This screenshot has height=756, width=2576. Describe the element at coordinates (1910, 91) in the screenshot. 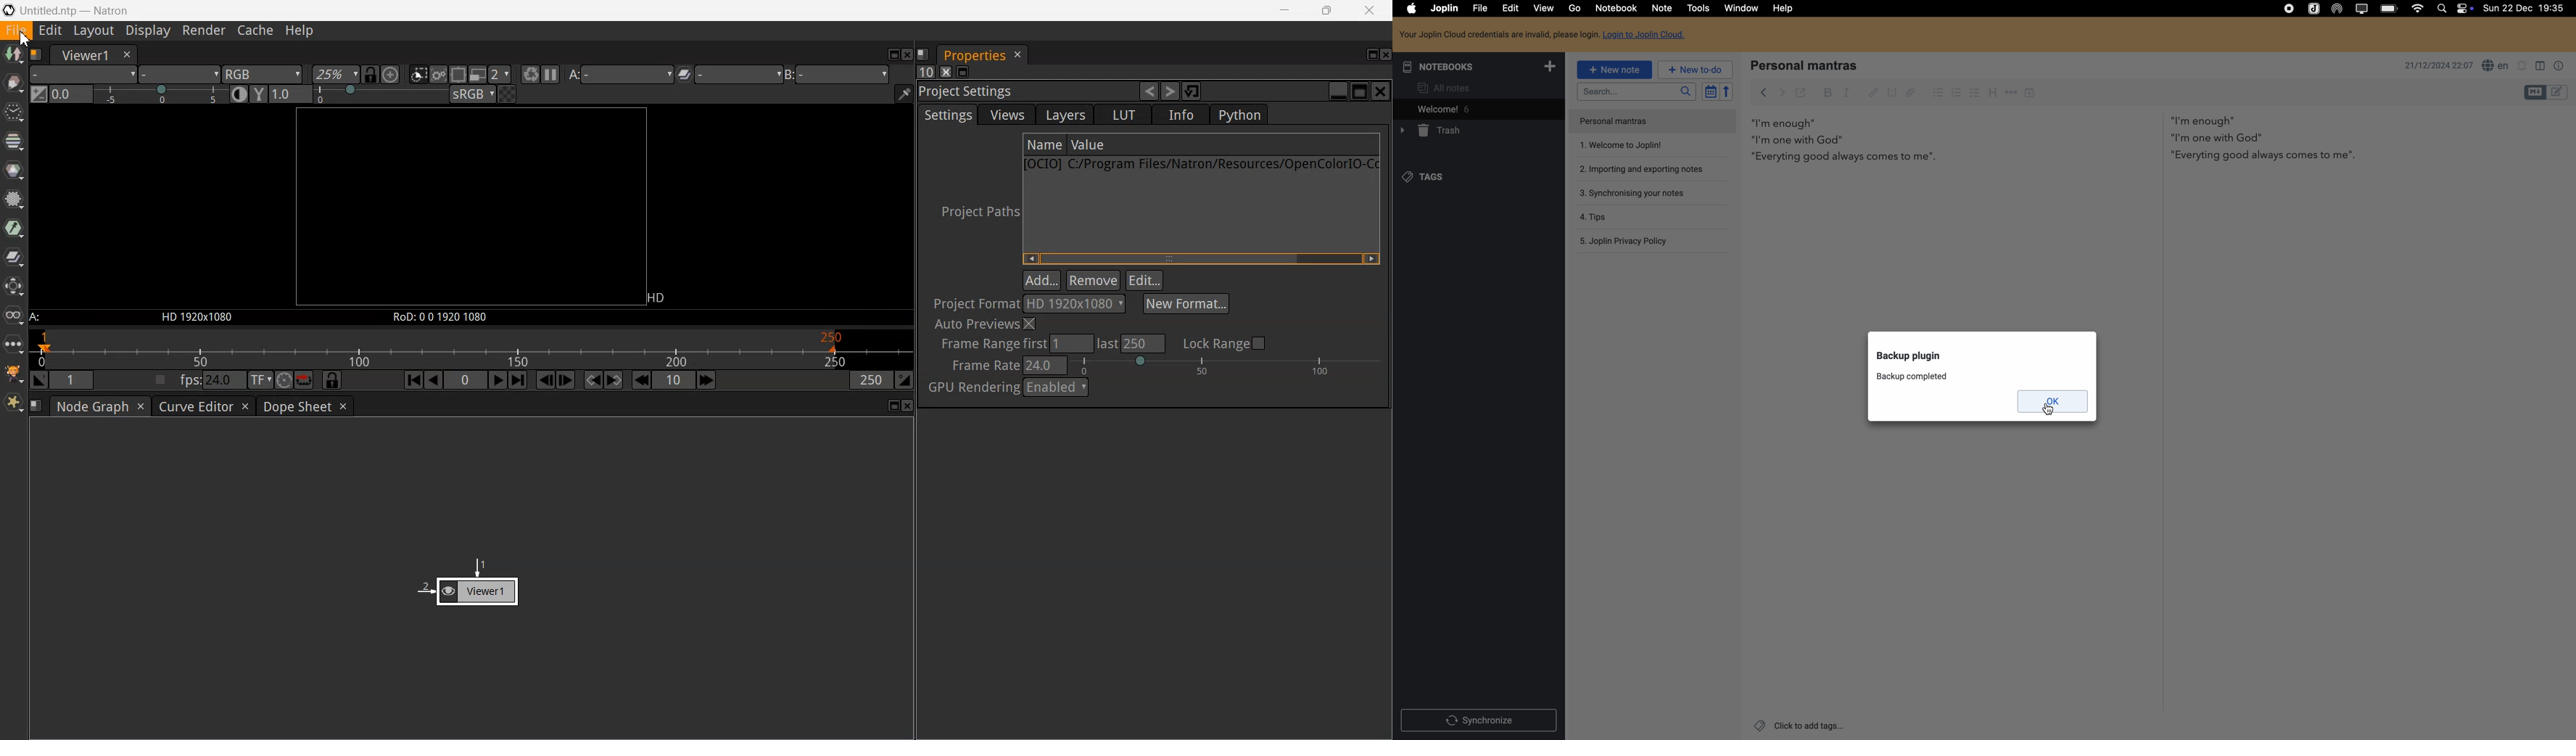

I see `attach file` at that location.